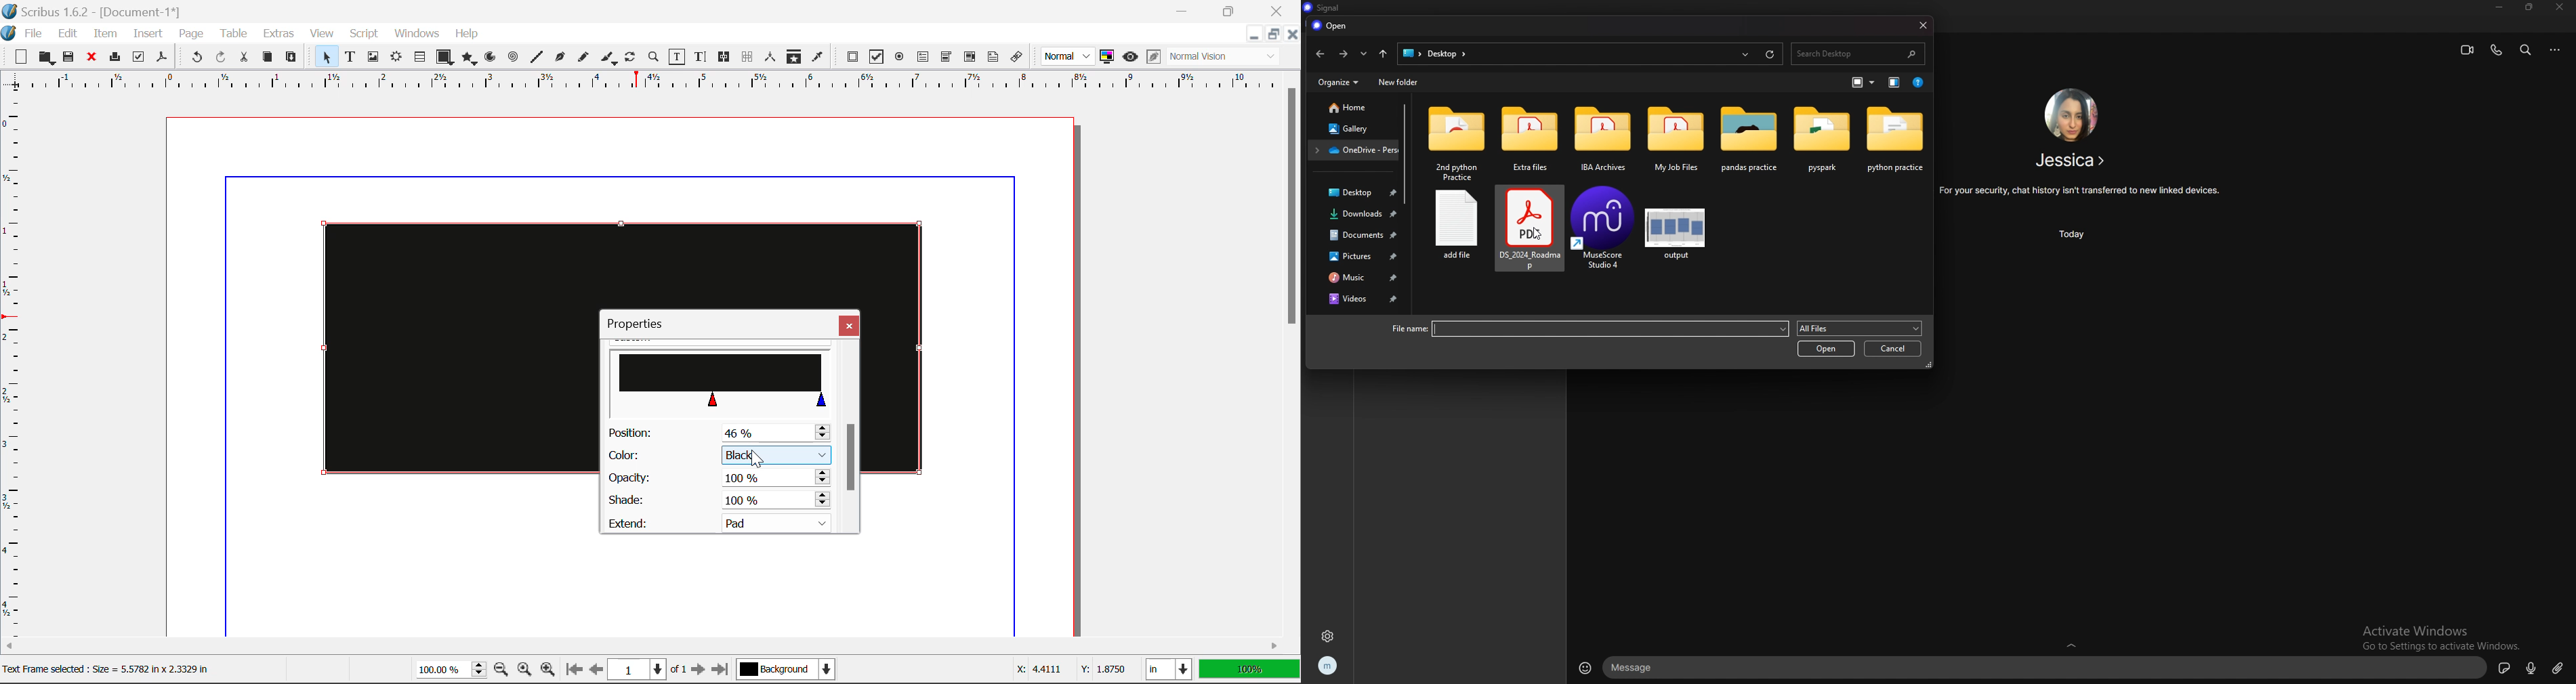 This screenshot has width=2576, height=700. I want to click on Visual Appearance Type, so click(1224, 58).